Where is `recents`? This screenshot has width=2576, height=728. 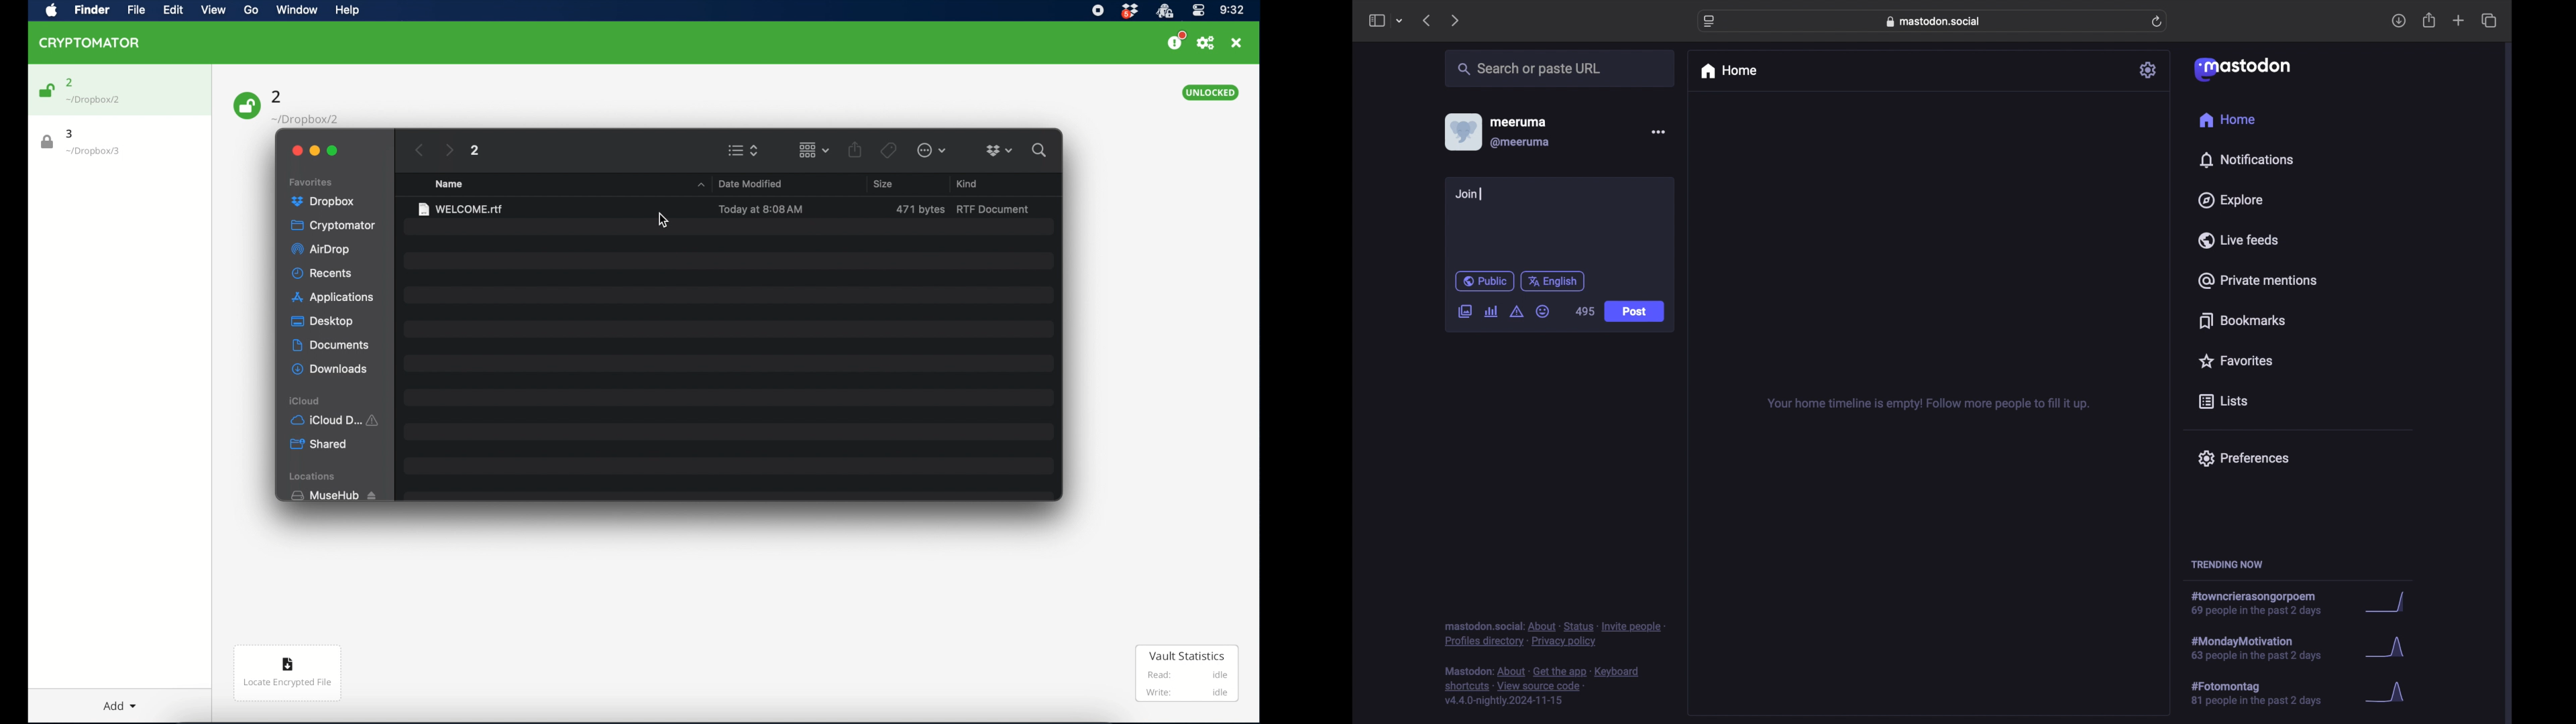
recents is located at coordinates (323, 274).